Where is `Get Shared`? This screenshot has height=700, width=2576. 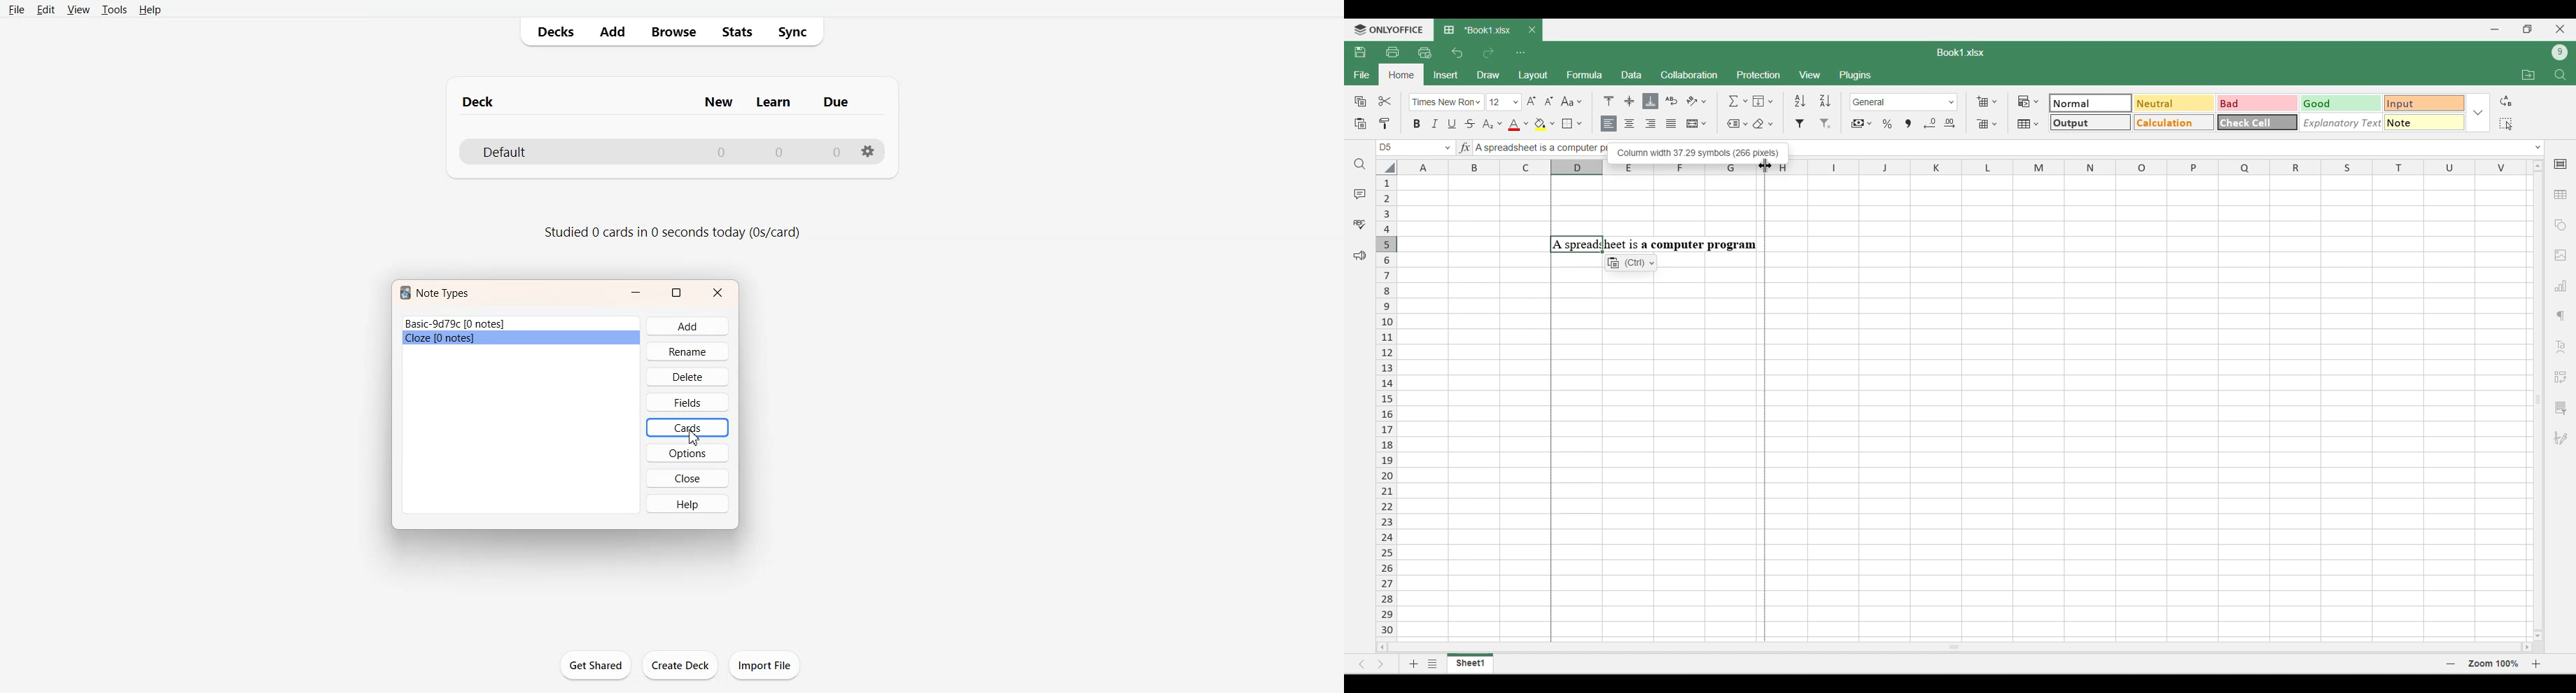
Get Shared is located at coordinates (595, 665).